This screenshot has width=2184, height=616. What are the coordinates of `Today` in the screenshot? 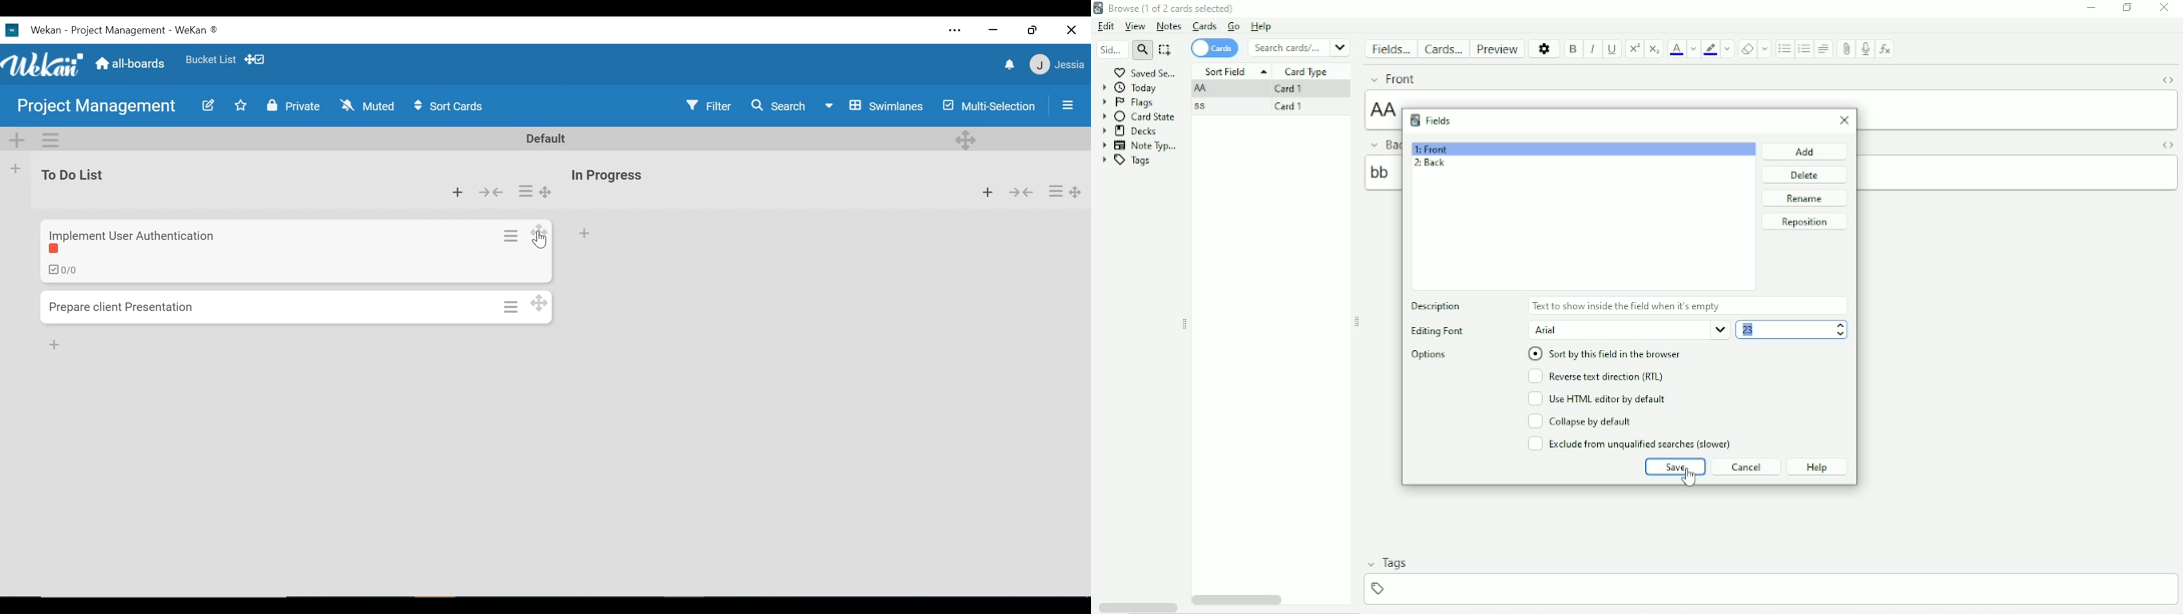 It's located at (1130, 88).